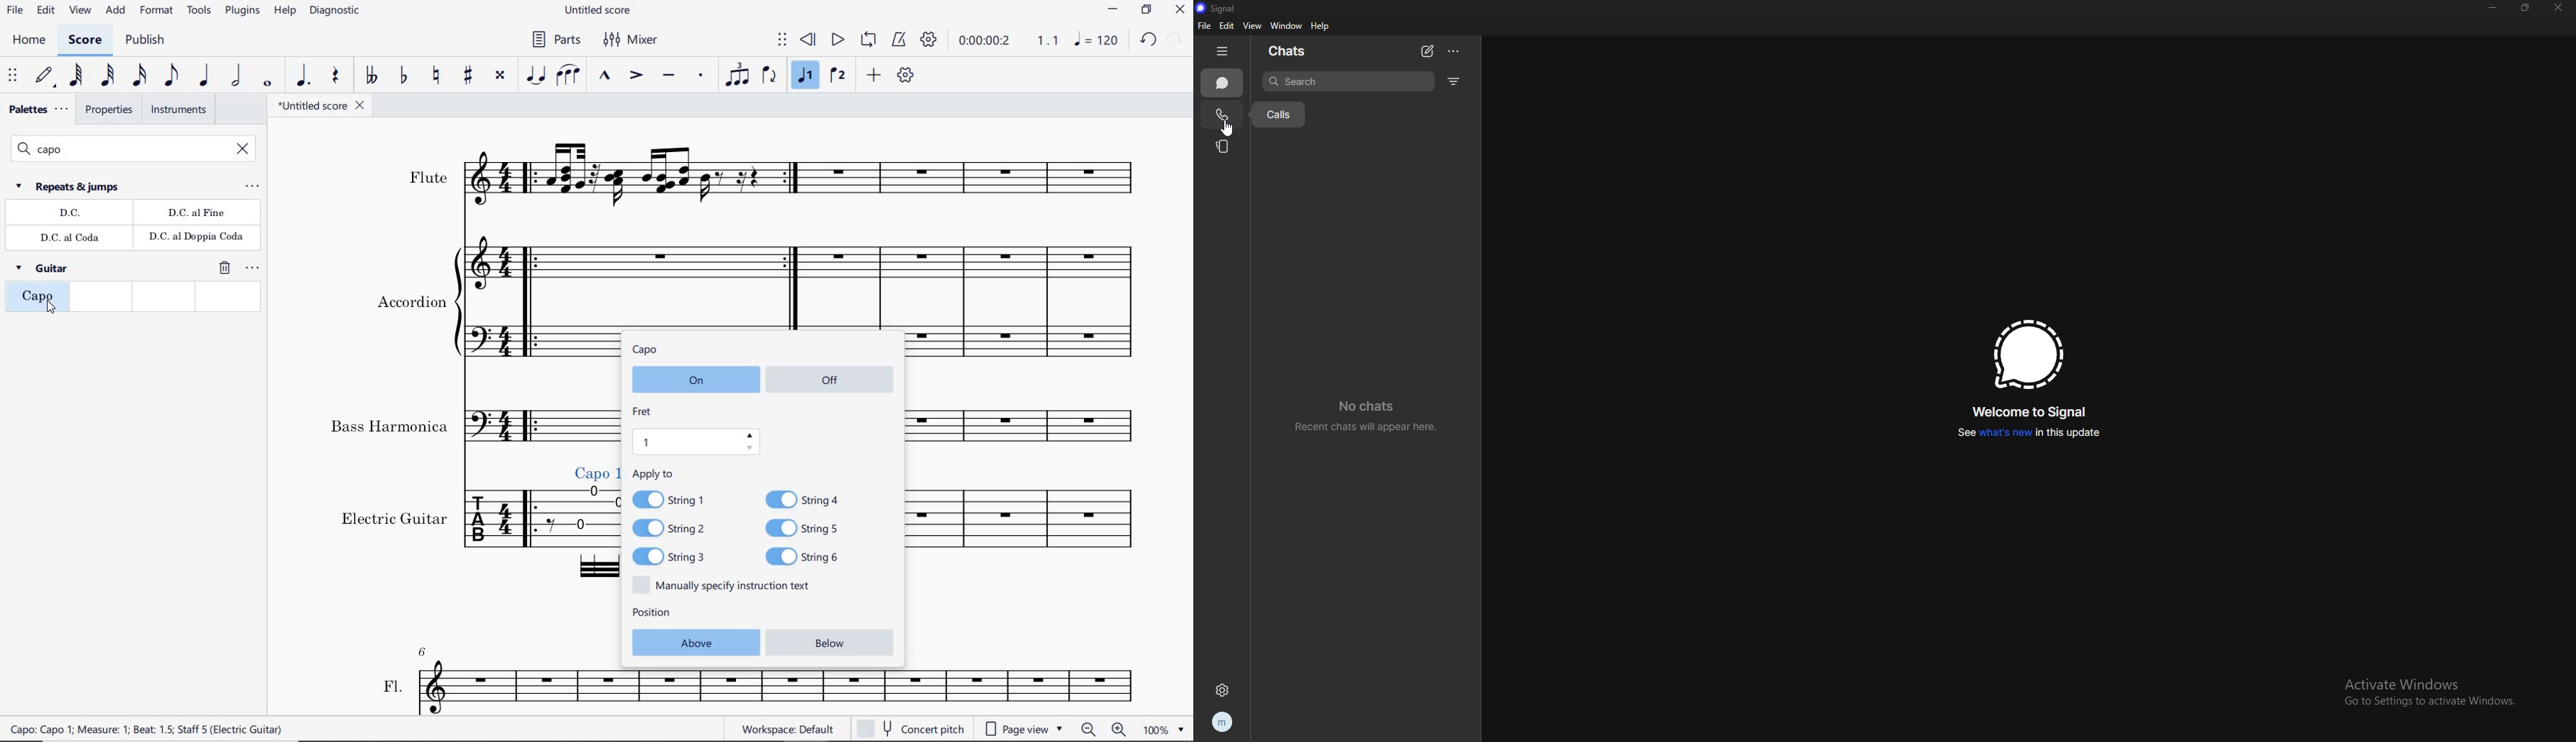  What do you see at coordinates (570, 76) in the screenshot?
I see `slur` at bounding box center [570, 76].